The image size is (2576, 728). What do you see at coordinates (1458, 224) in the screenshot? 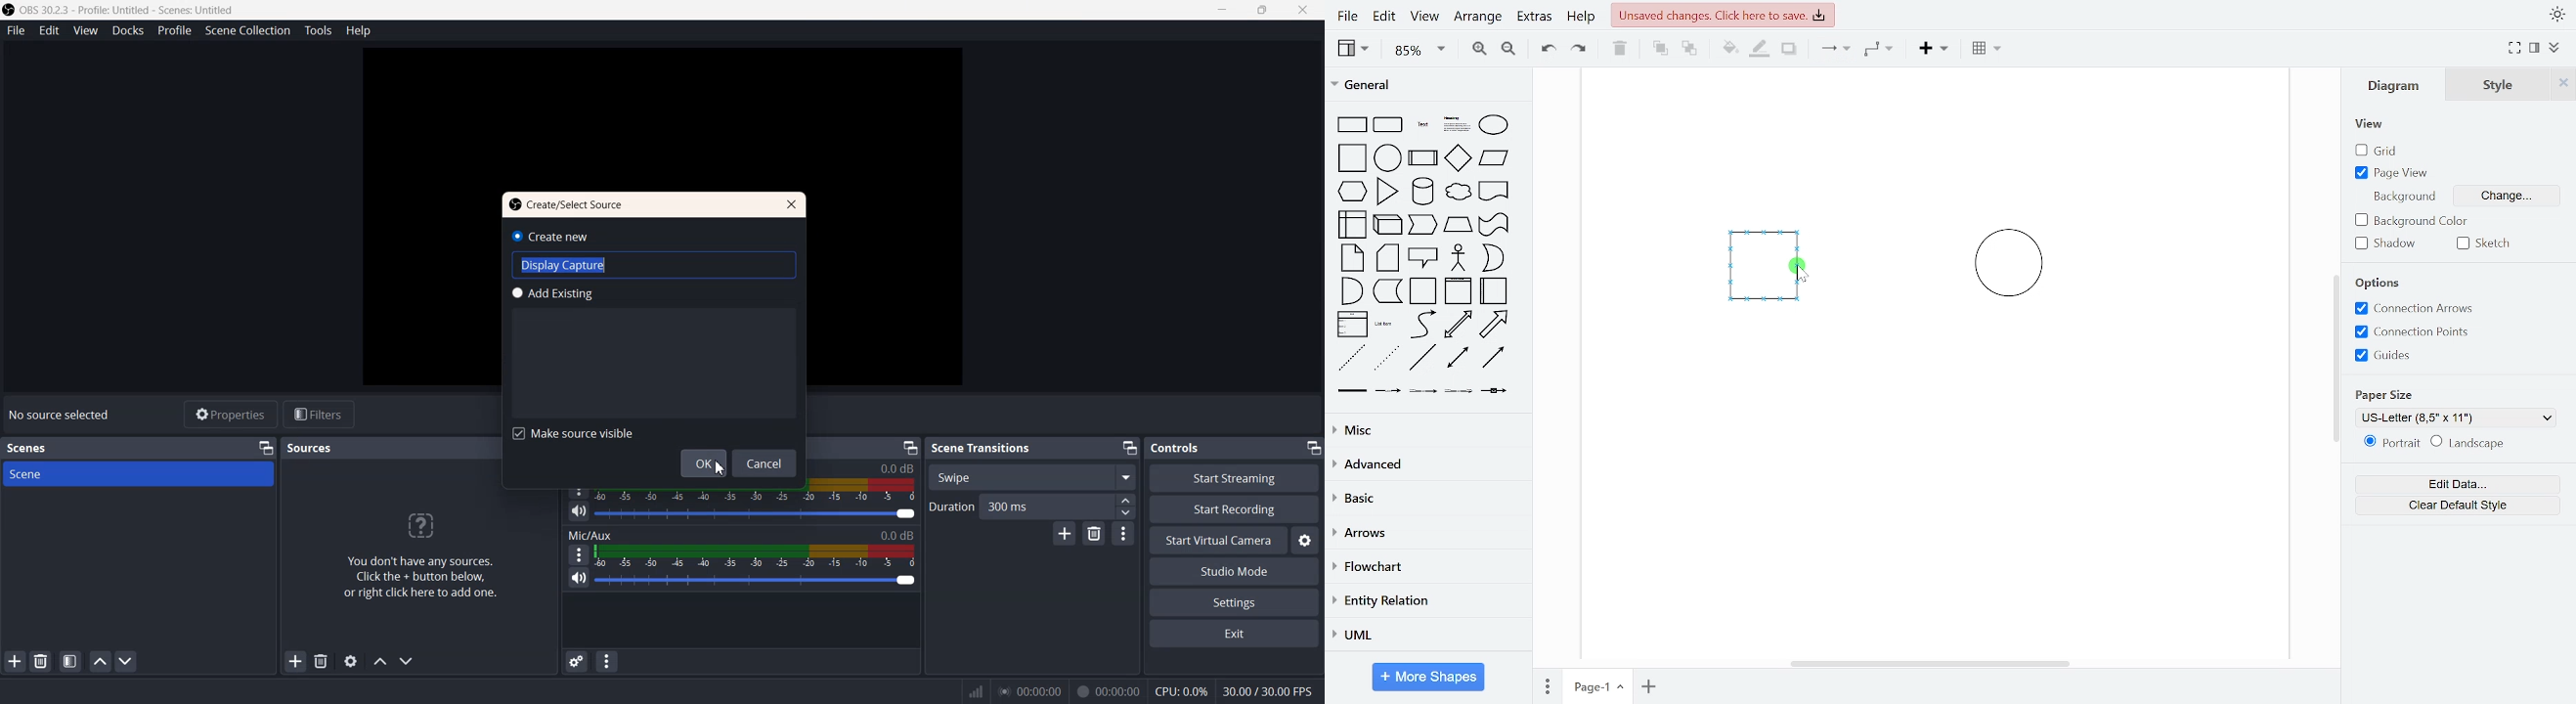
I see `trapezoid` at bounding box center [1458, 224].